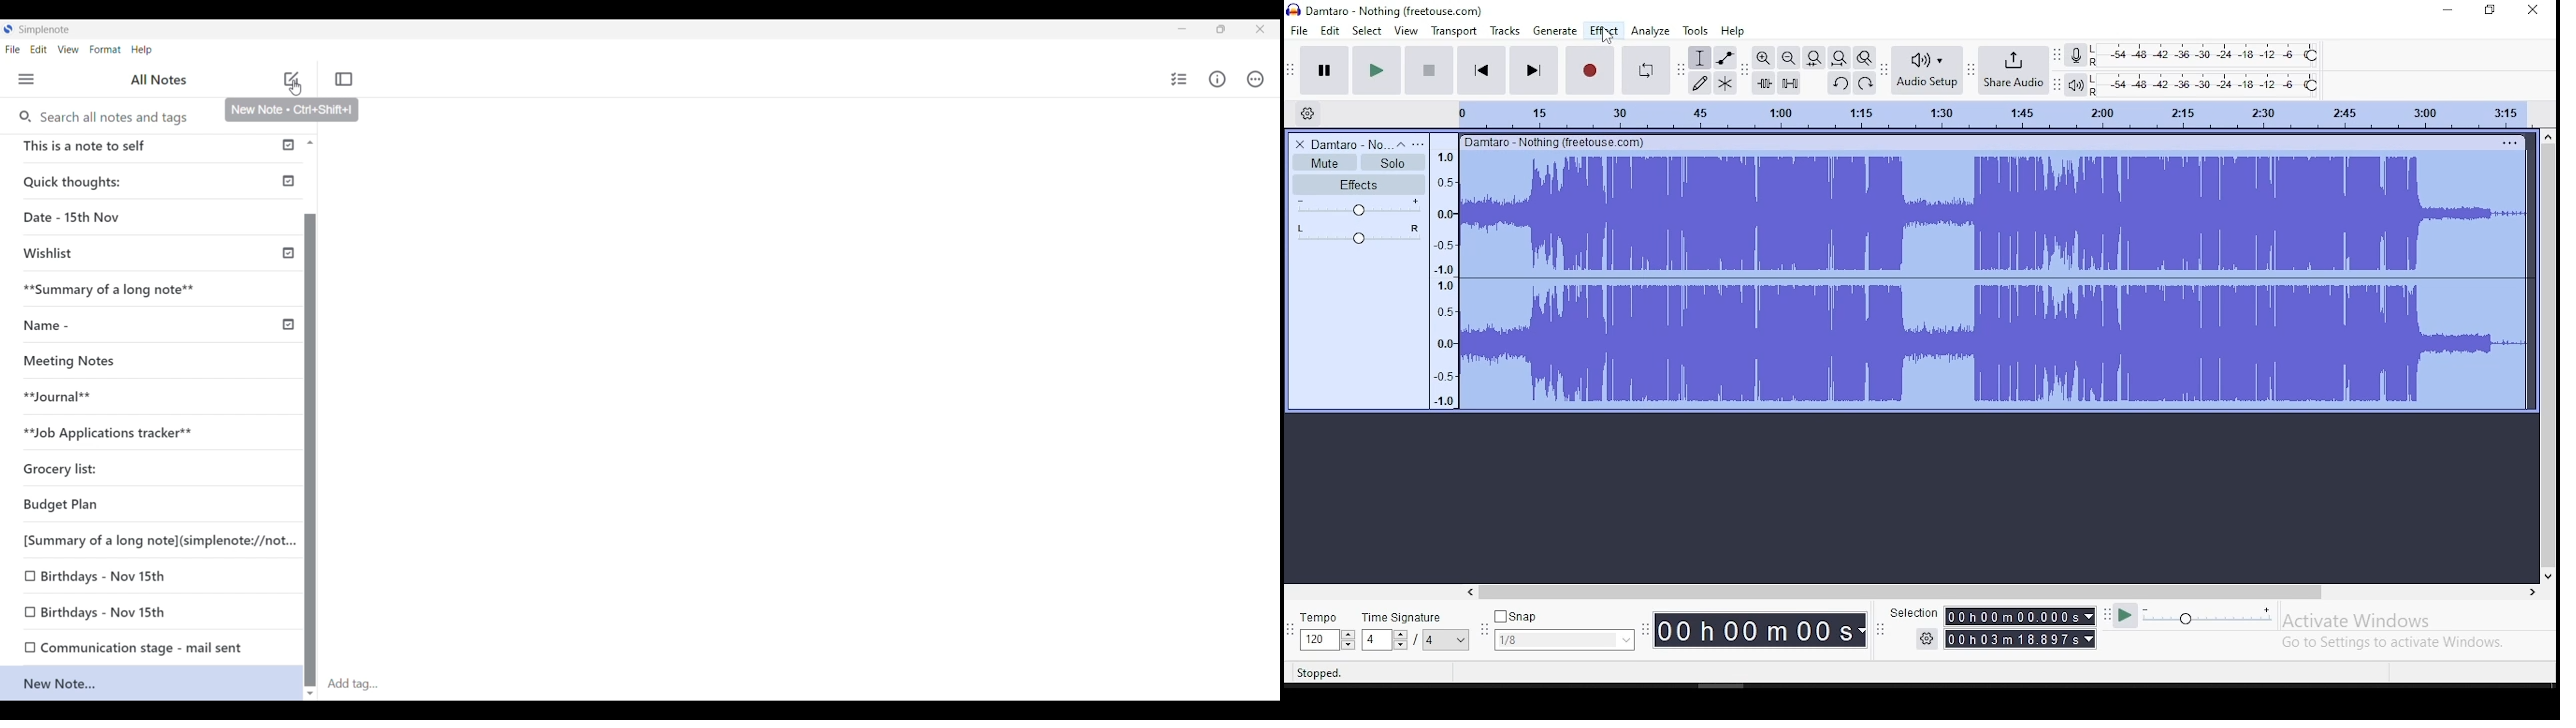 Image resolution: width=2576 pixels, height=728 pixels. Describe the element at coordinates (1300, 143) in the screenshot. I see `delete track` at that location.